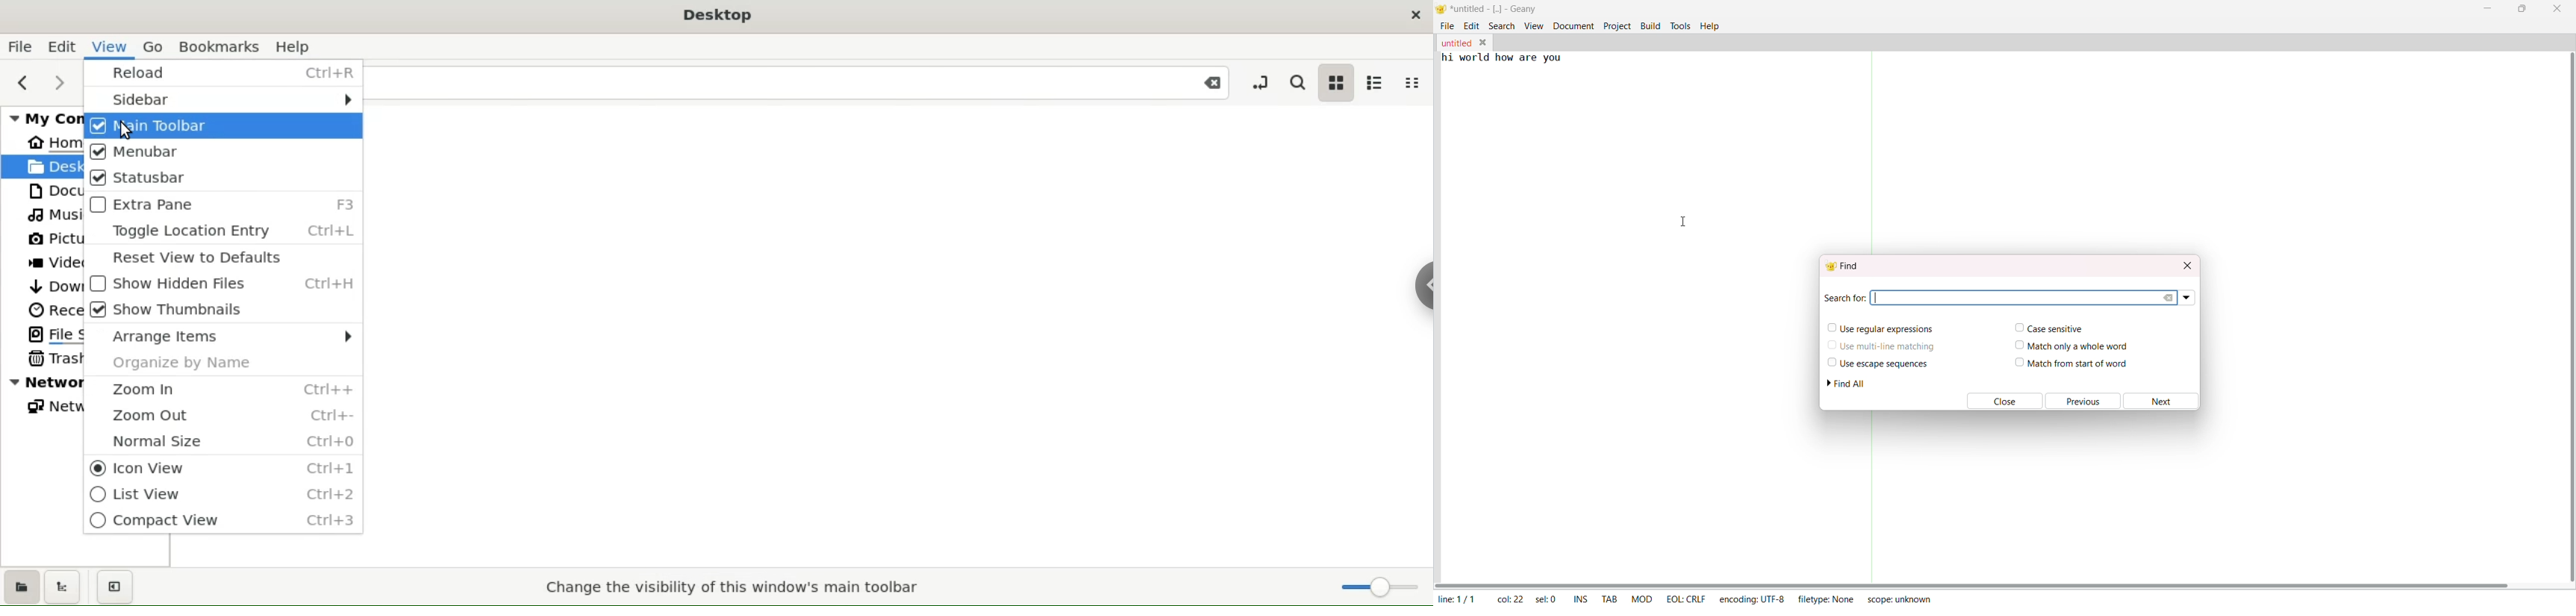 This screenshot has width=2576, height=616. Describe the element at coordinates (220, 206) in the screenshot. I see `extra pane` at that location.